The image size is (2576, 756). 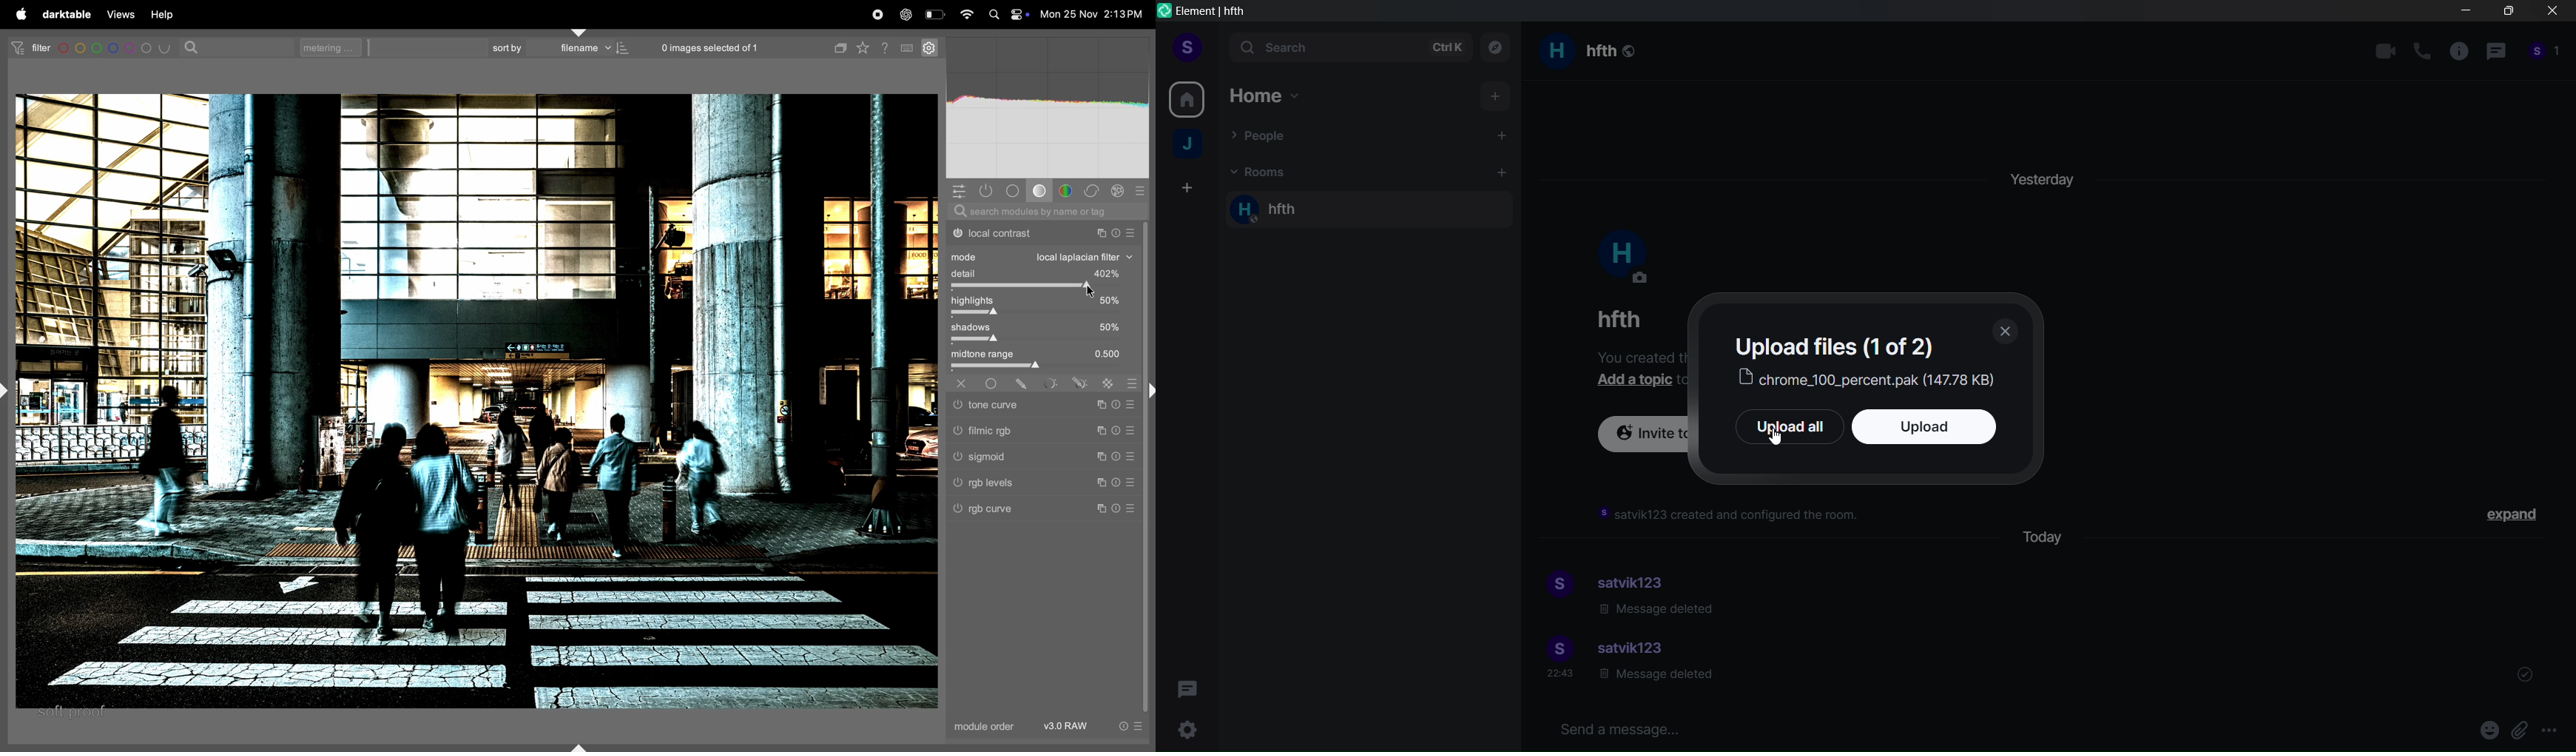 I want to click on sigmoid switched off, so click(x=955, y=459).